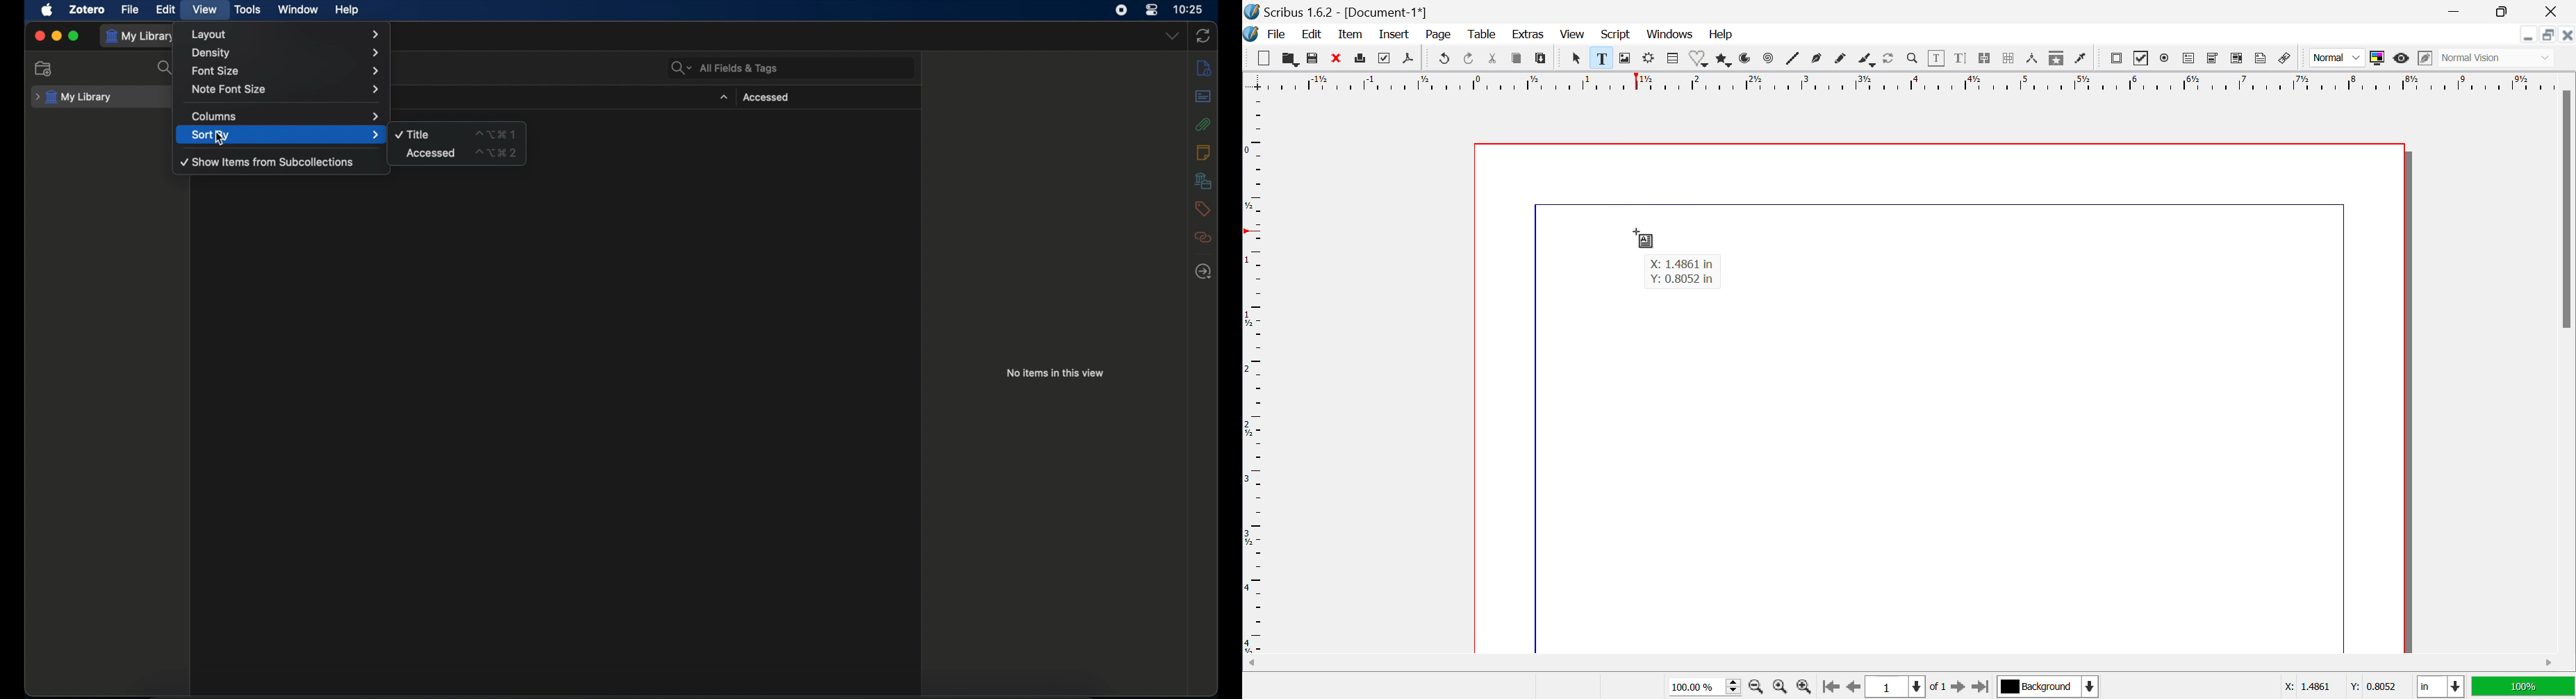 Image resolution: width=2576 pixels, height=700 pixels. I want to click on Windows, so click(1670, 35).